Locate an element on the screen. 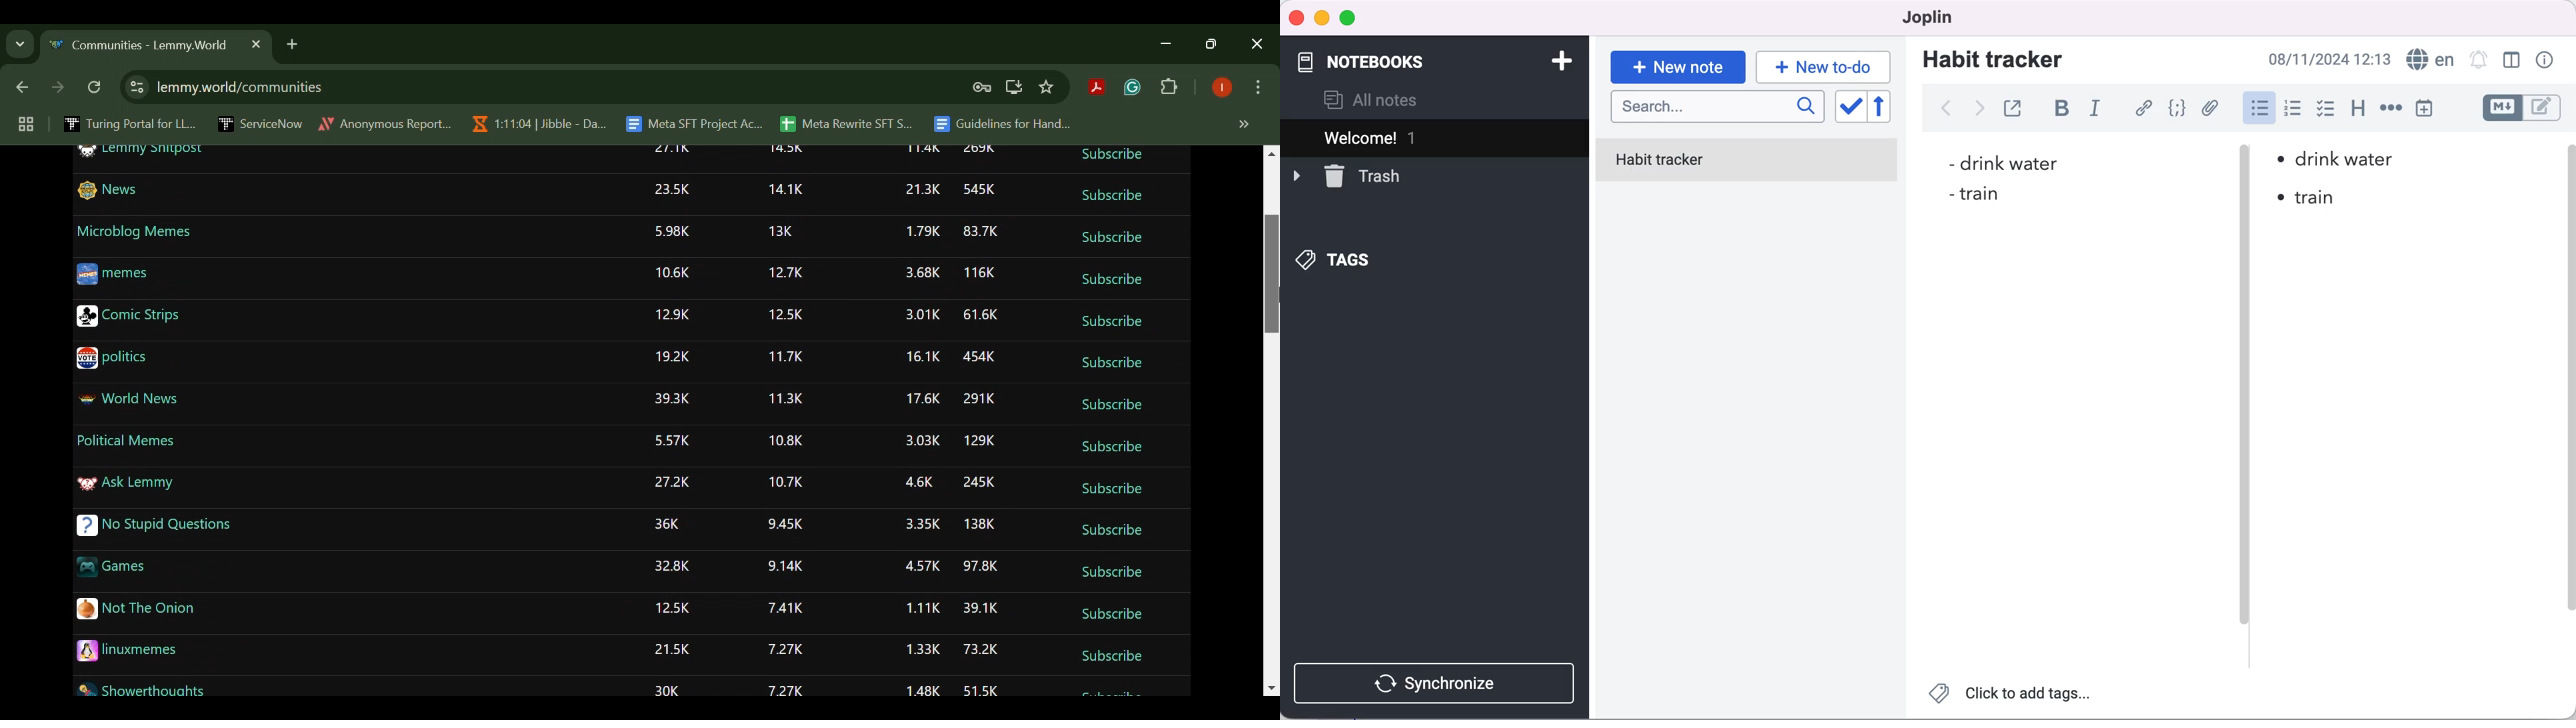 This screenshot has width=2576, height=728. toggle editors is located at coordinates (2525, 108).